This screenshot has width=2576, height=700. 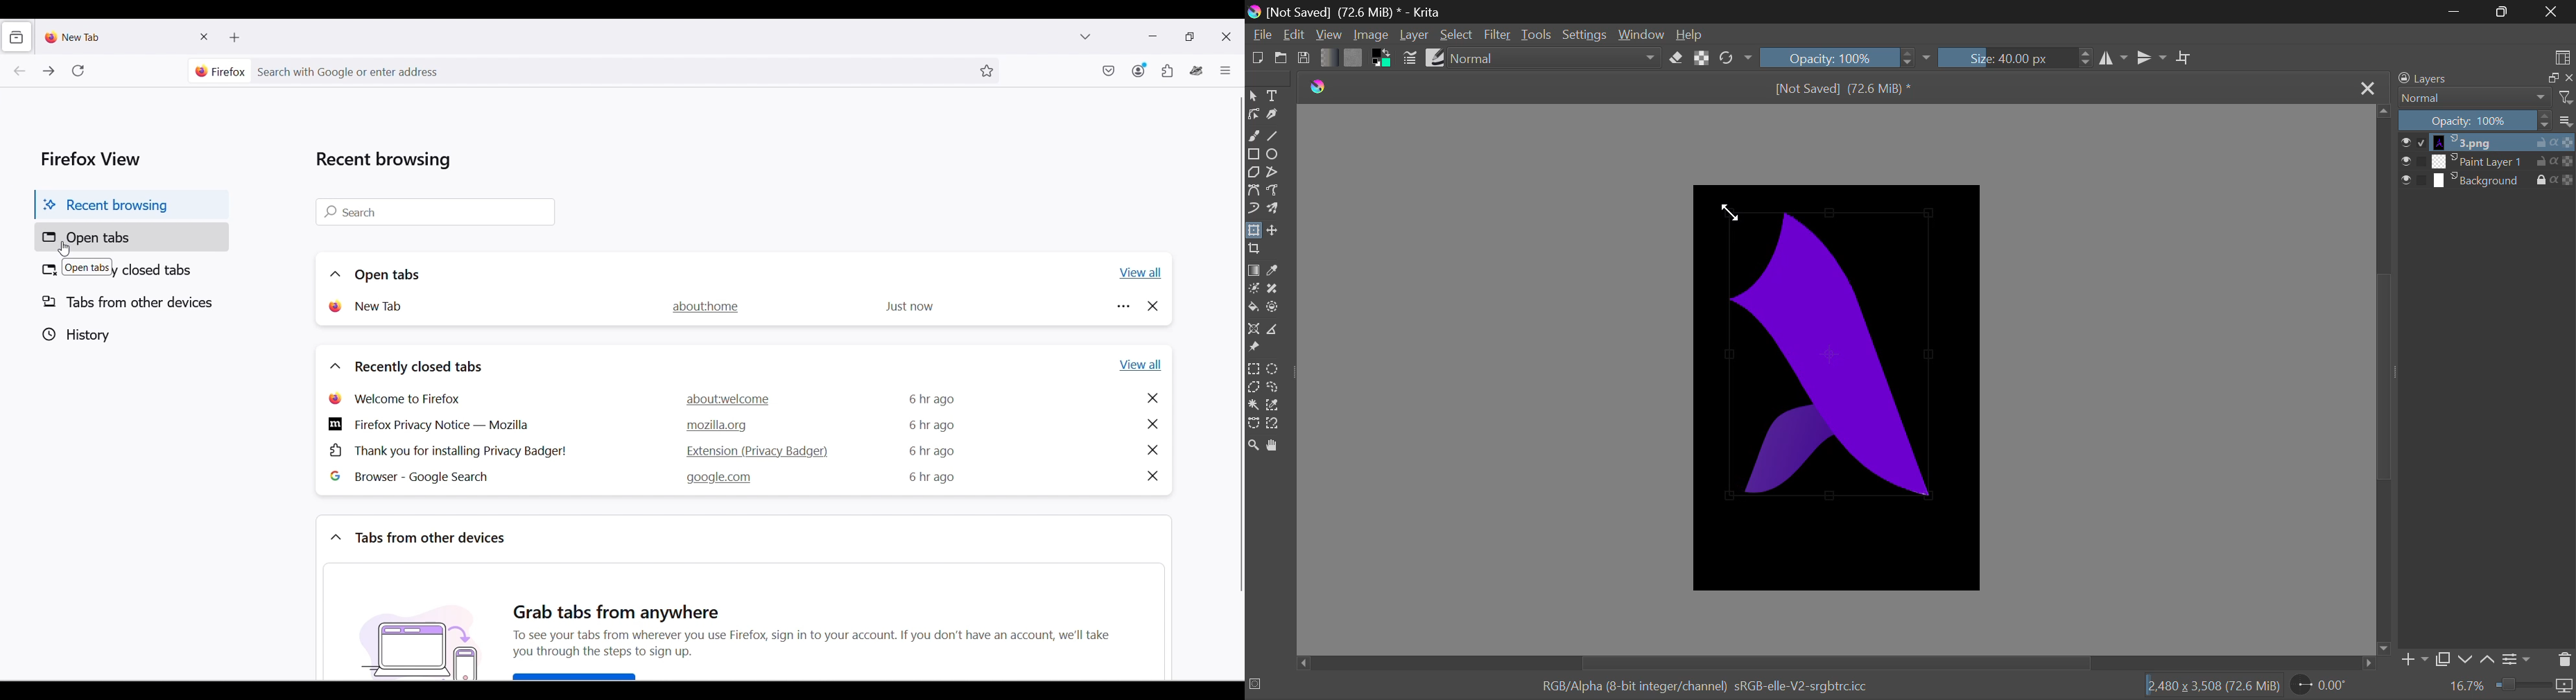 What do you see at coordinates (418, 368) in the screenshot?
I see `Section title - Recently closed tabs` at bounding box center [418, 368].